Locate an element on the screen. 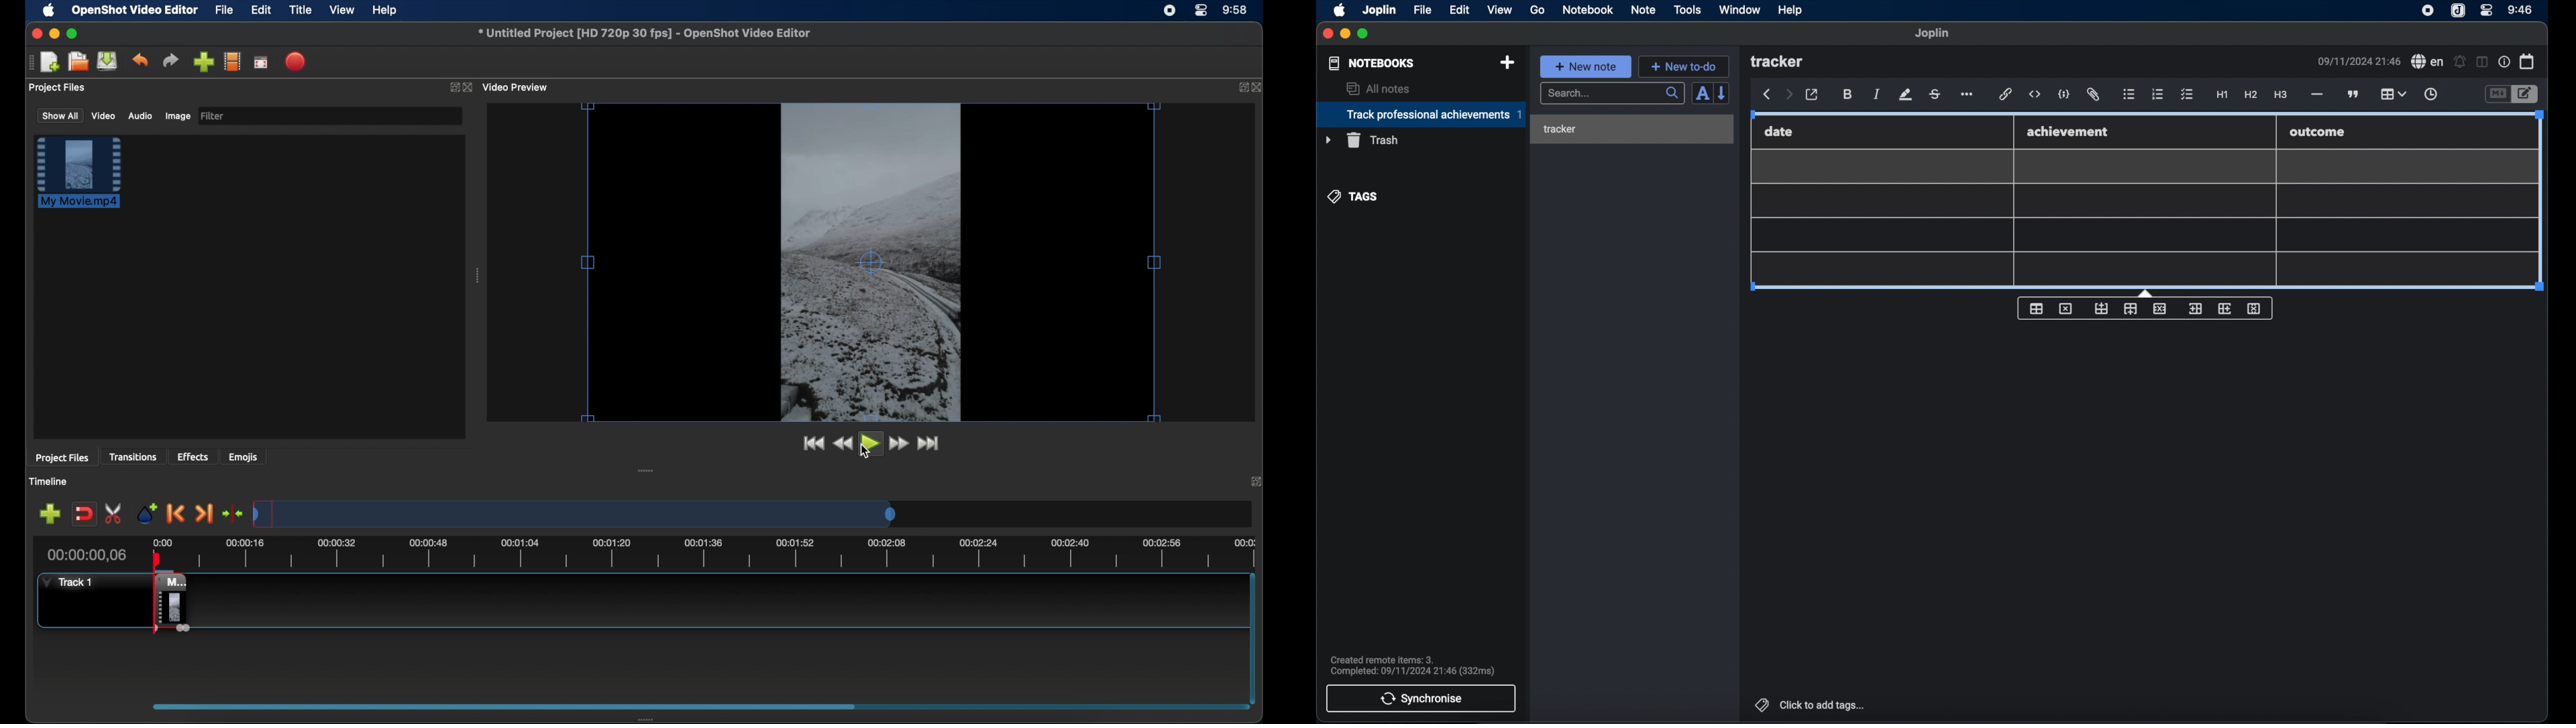 This screenshot has height=728, width=2576. minimize is located at coordinates (1346, 34).